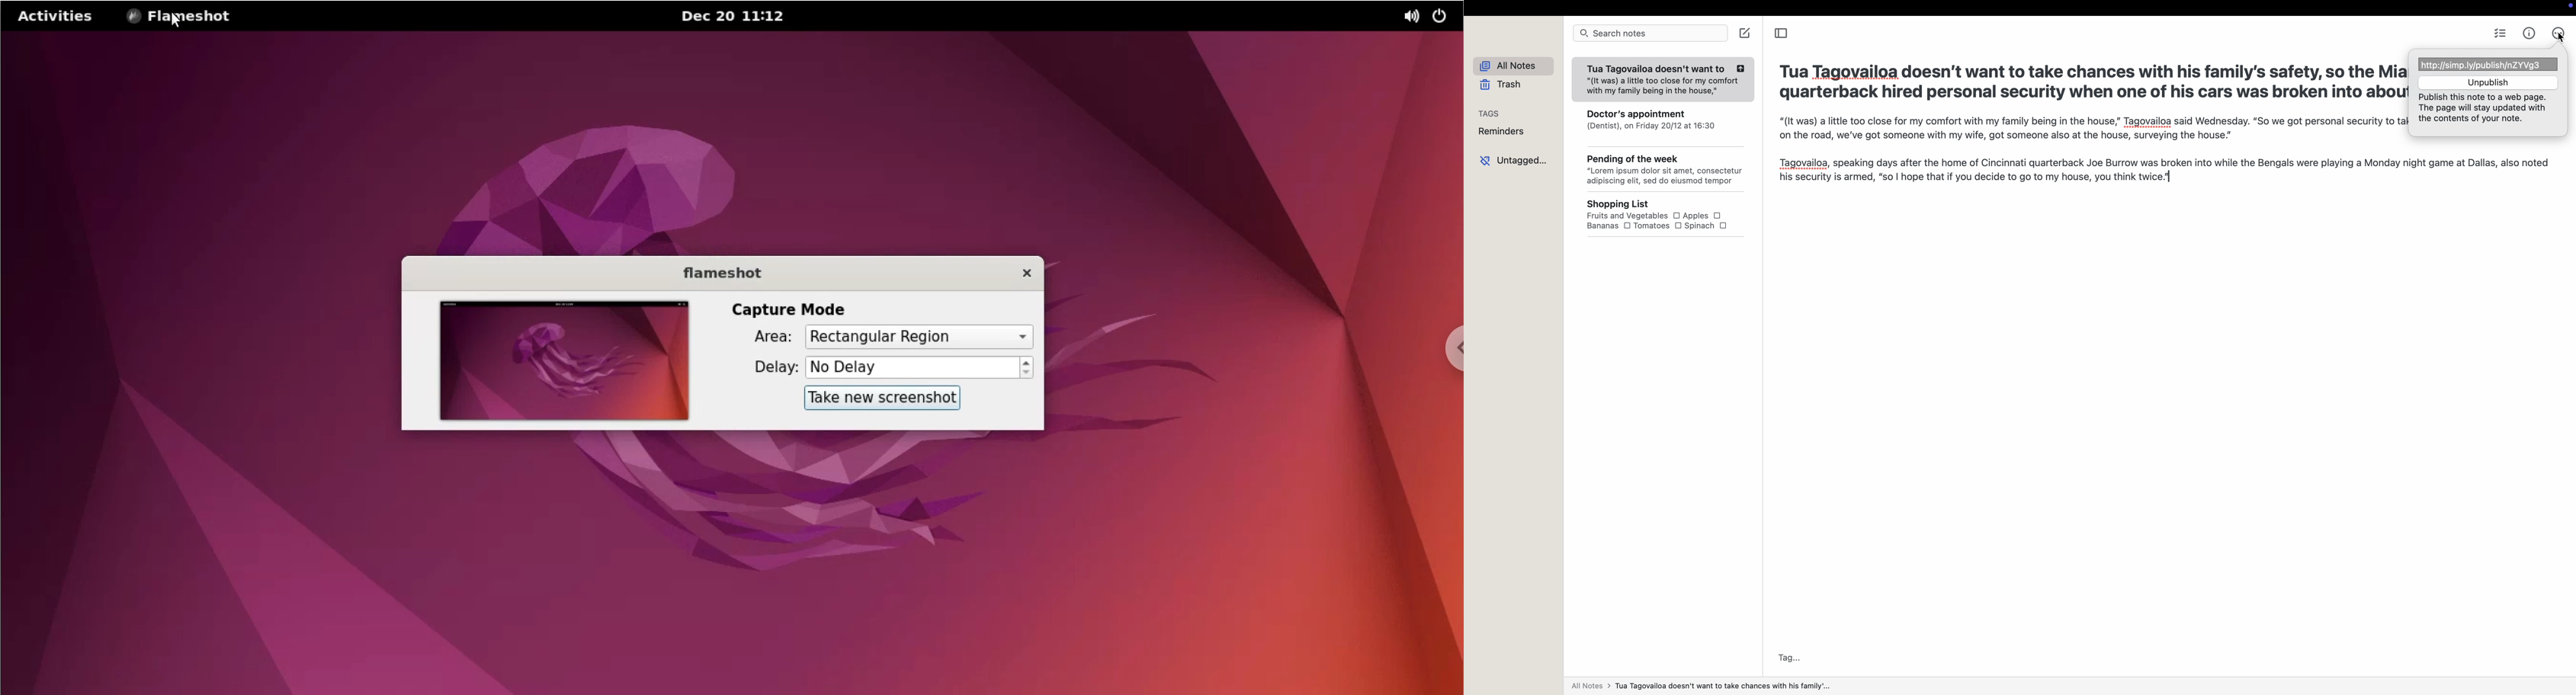 This screenshot has height=700, width=2576. Describe the element at coordinates (1504, 133) in the screenshot. I see `reminders` at that location.